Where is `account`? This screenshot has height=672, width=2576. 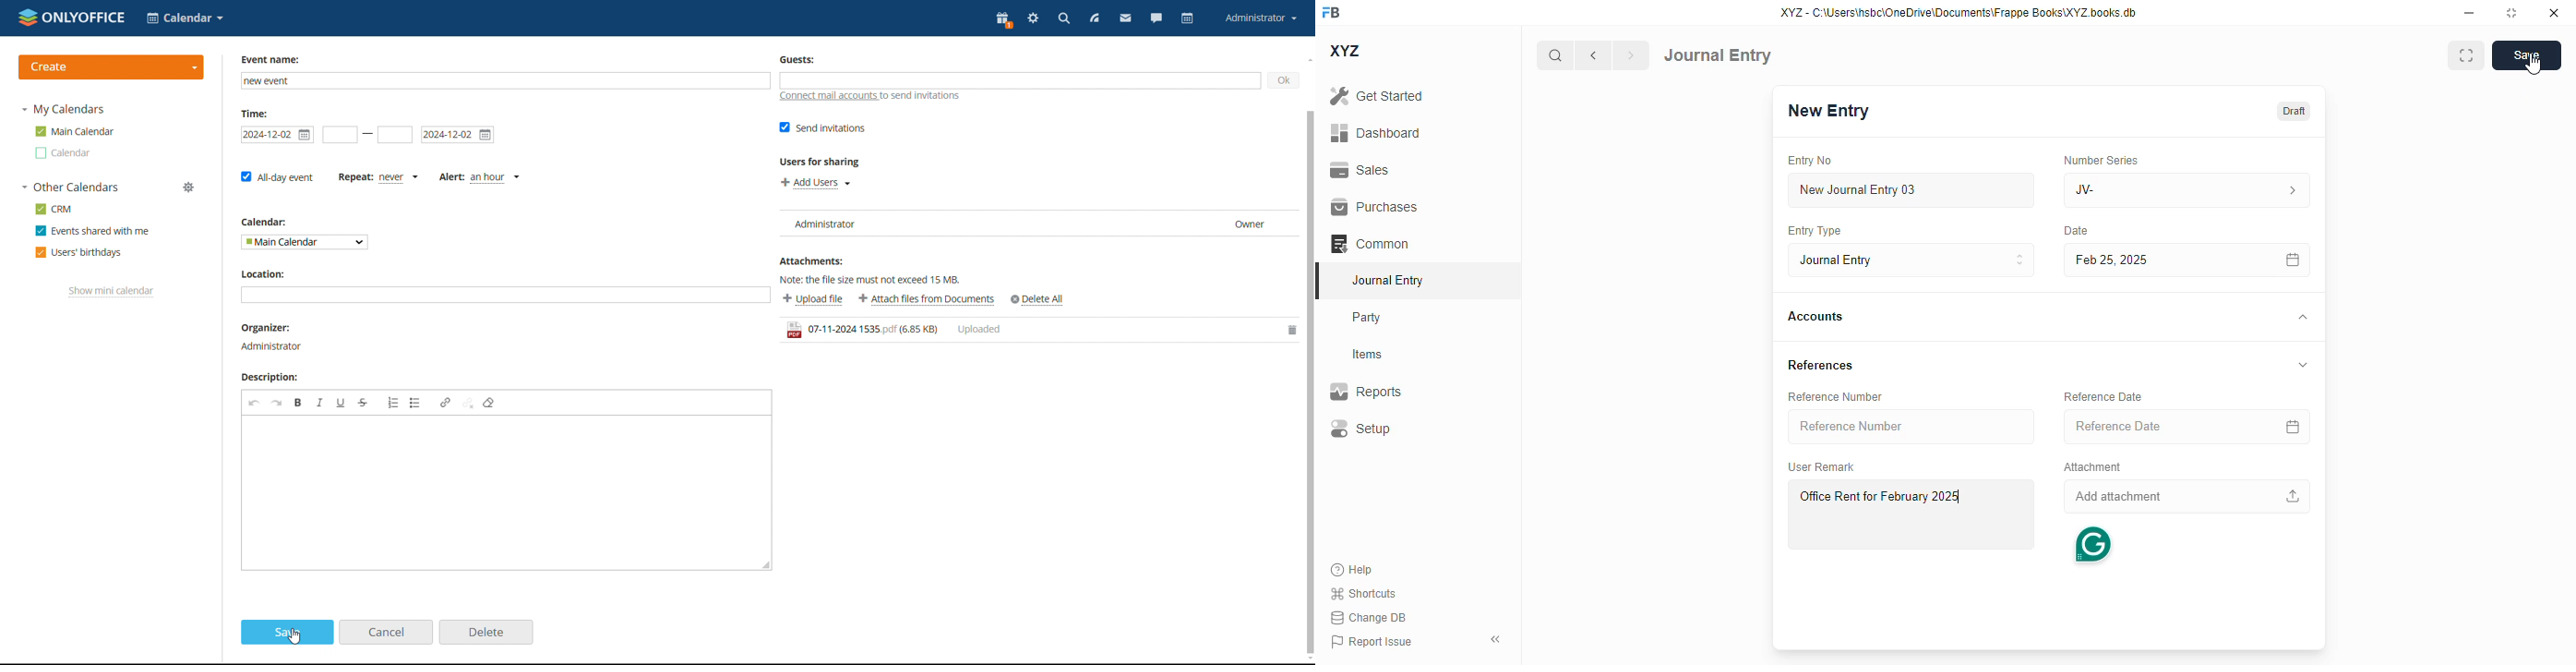
account is located at coordinates (1261, 19).